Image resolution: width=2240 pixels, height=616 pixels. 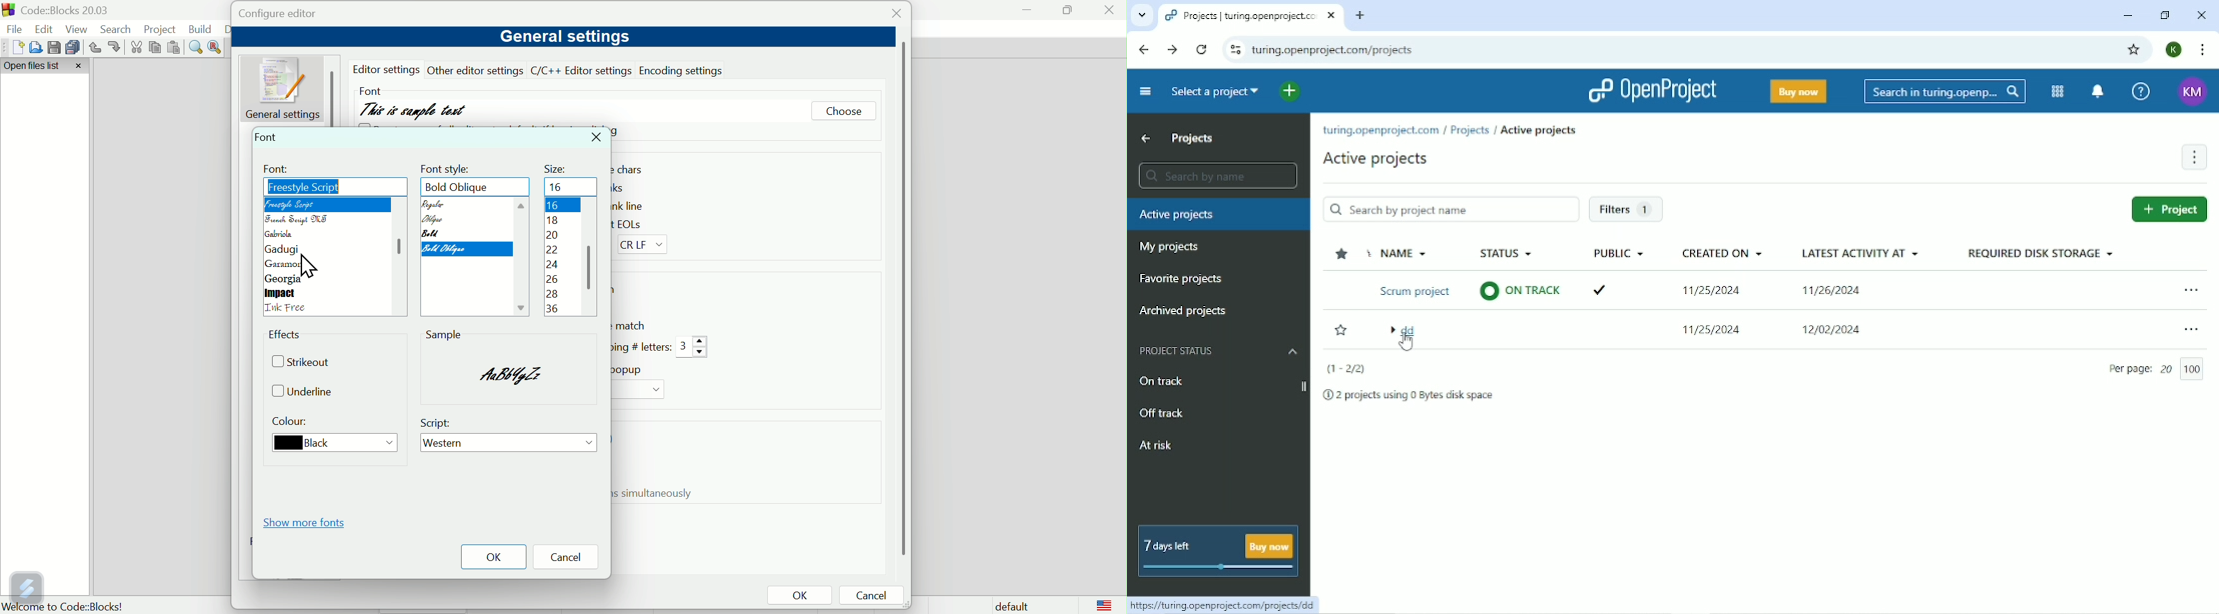 I want to click on cursor, so click(x=309, y=269).